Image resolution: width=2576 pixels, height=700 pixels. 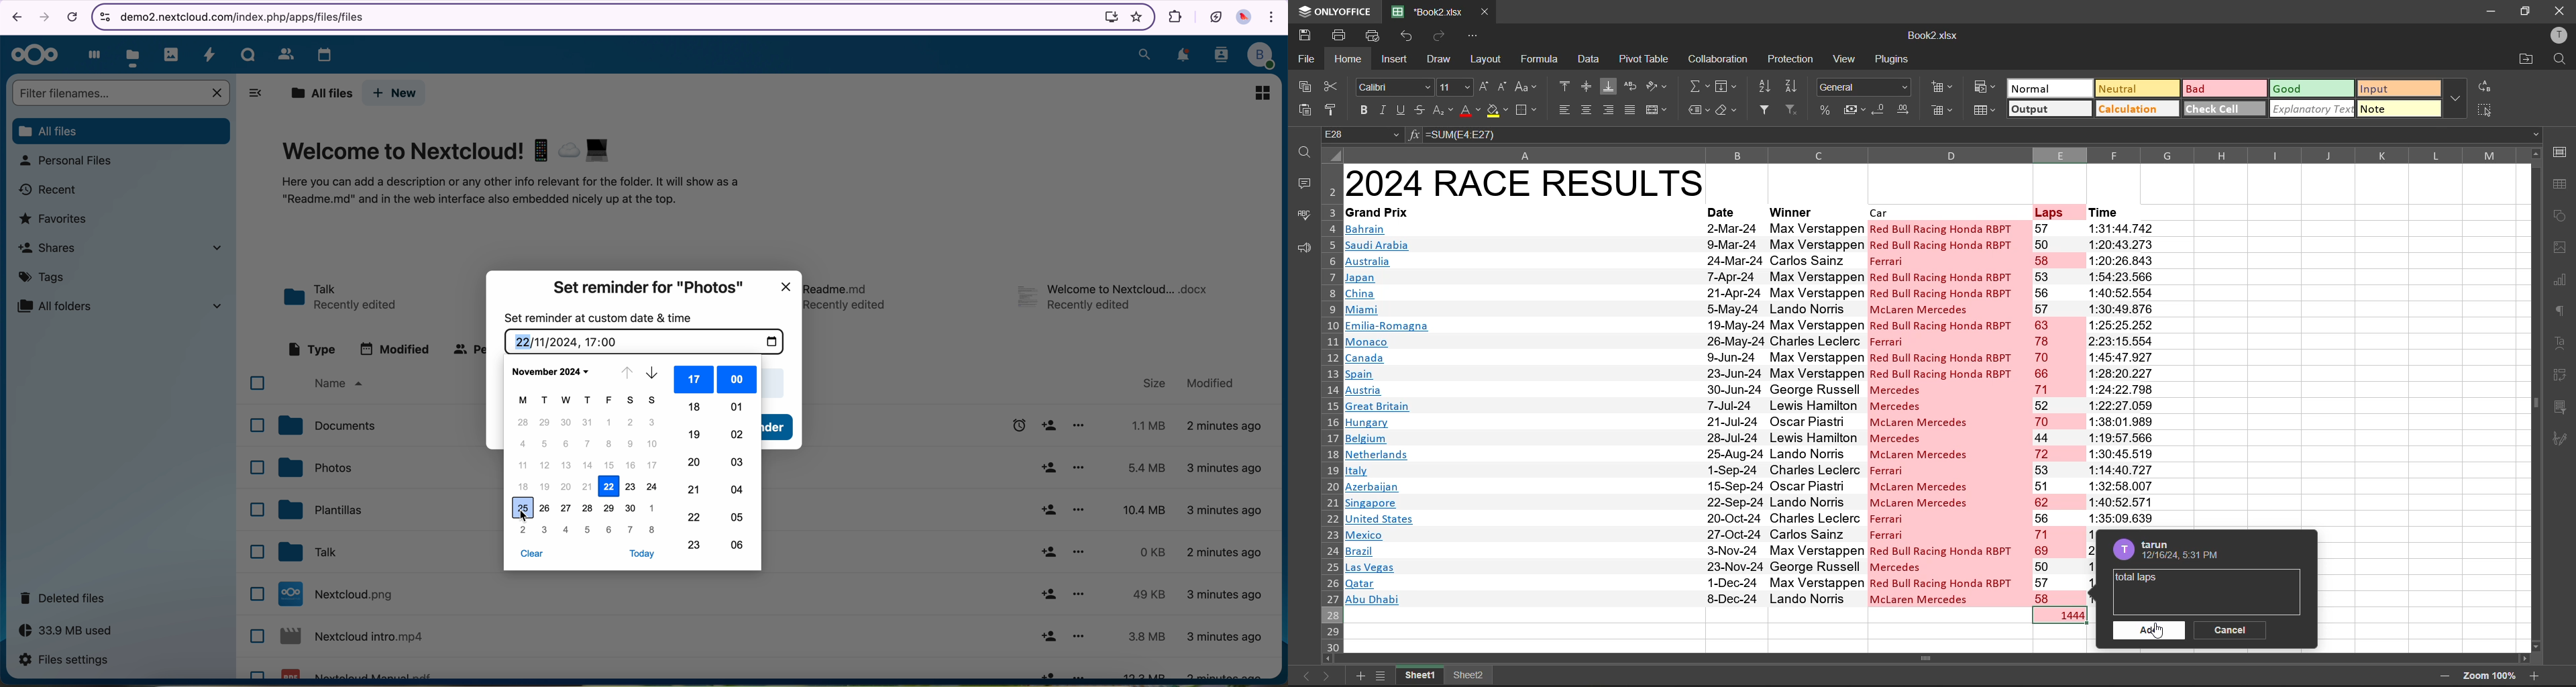 I want to click on avatar, so click(x=2121, y=549).